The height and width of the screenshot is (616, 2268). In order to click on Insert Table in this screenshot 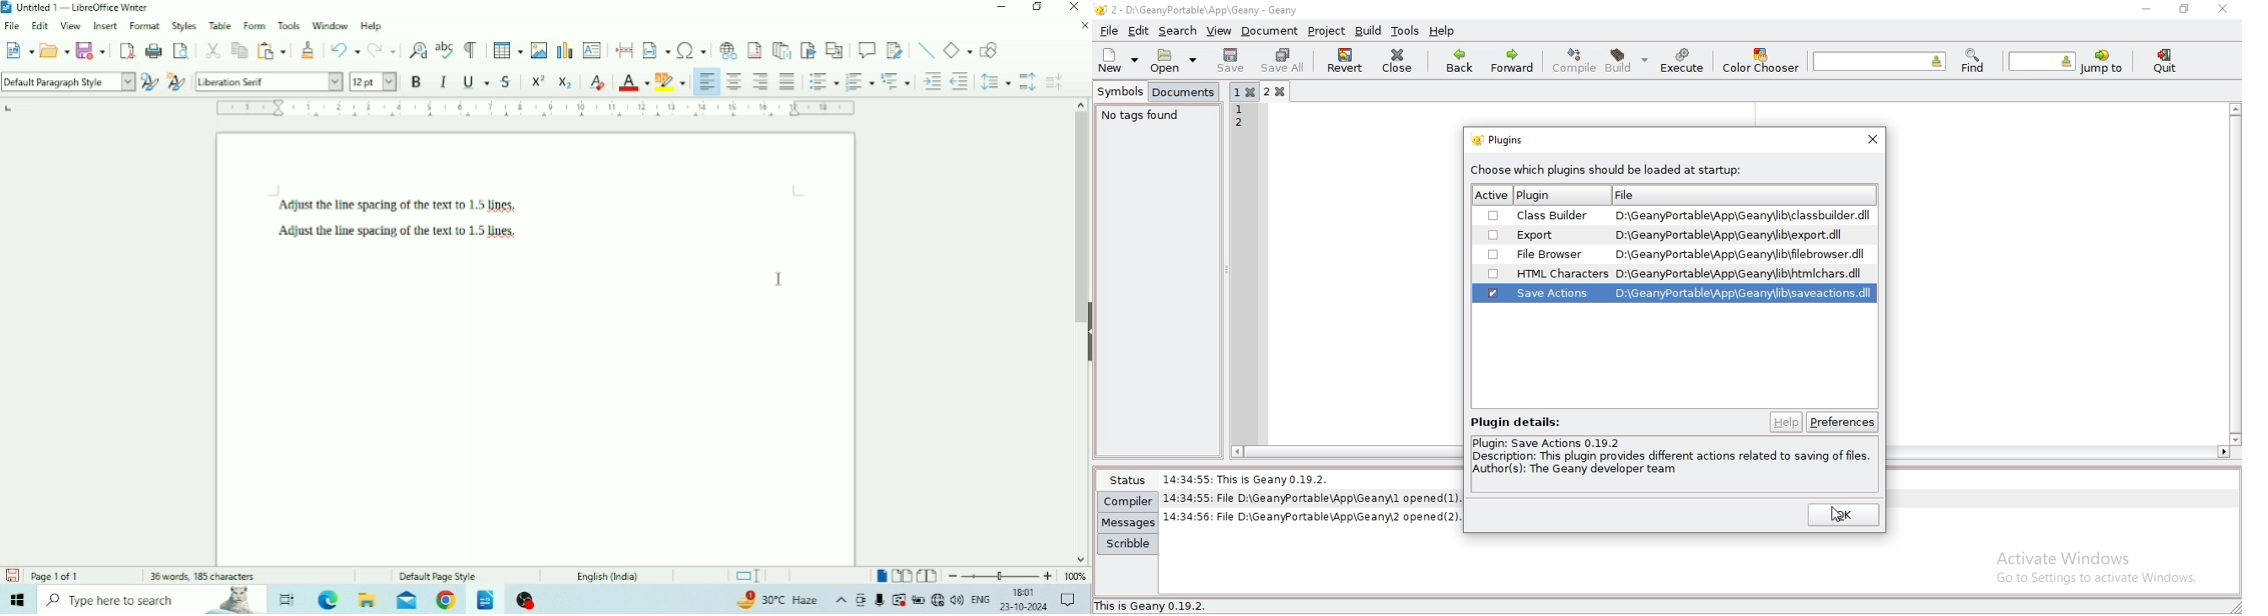, I will do `click(508, 49)`.